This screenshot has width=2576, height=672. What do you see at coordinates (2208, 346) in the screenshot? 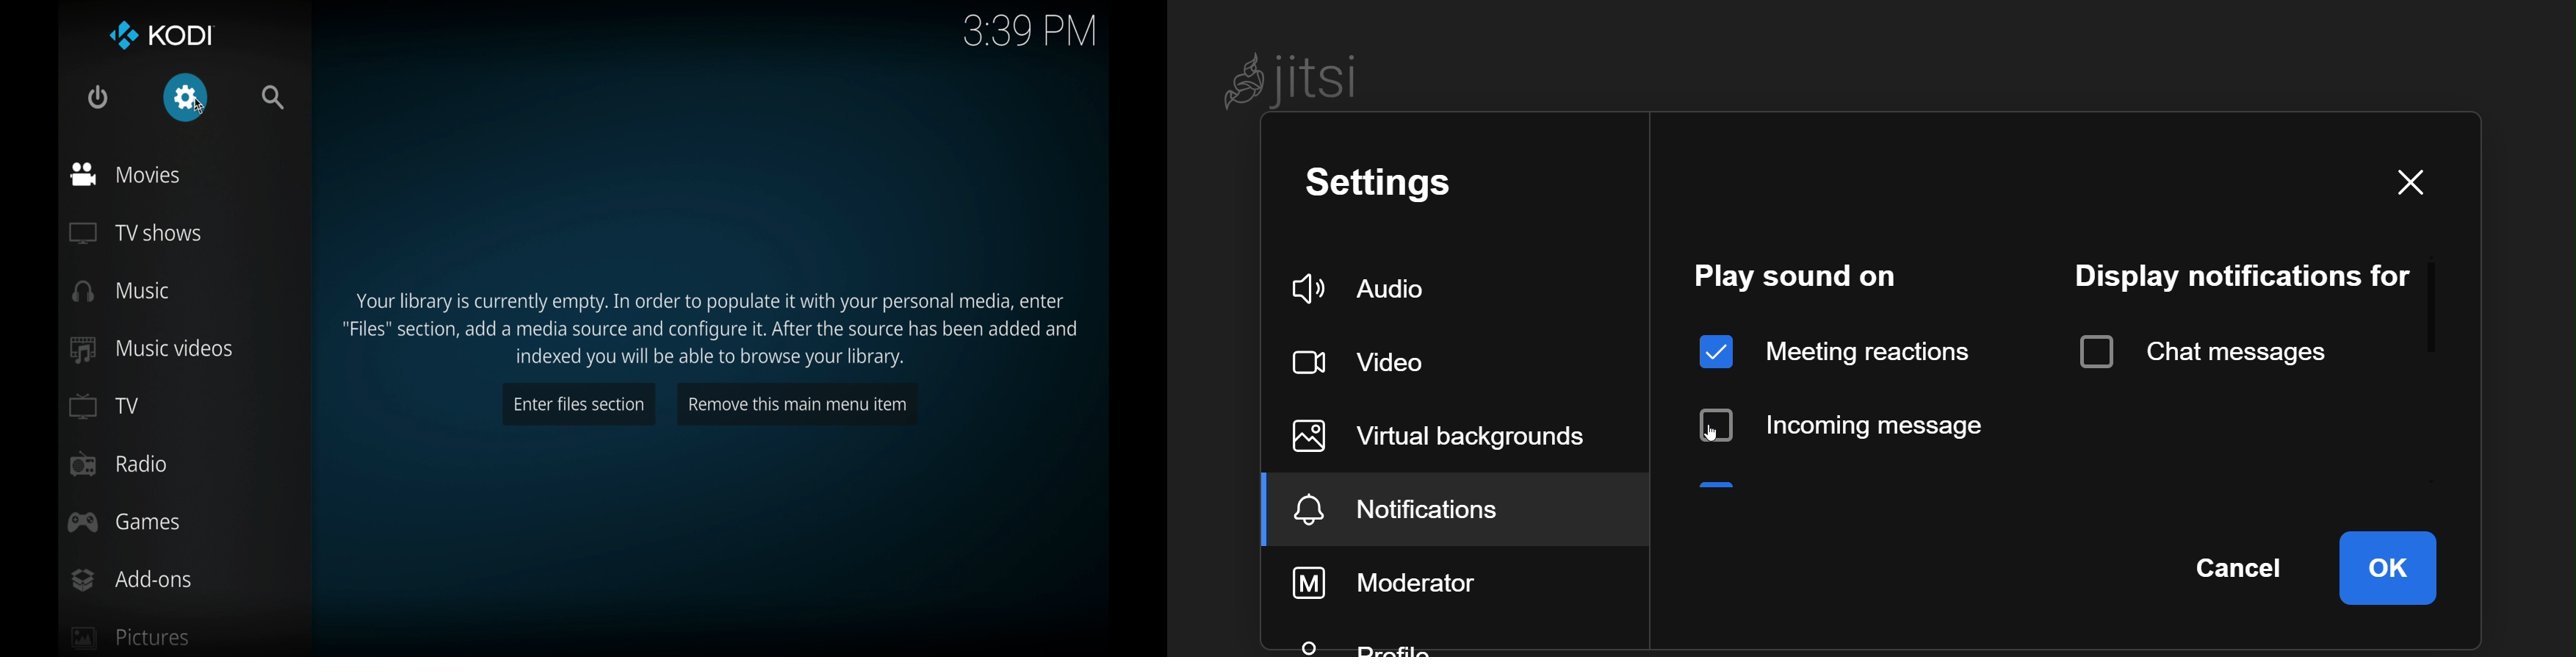
I see `chat message` at bounding box center [2208, 346].